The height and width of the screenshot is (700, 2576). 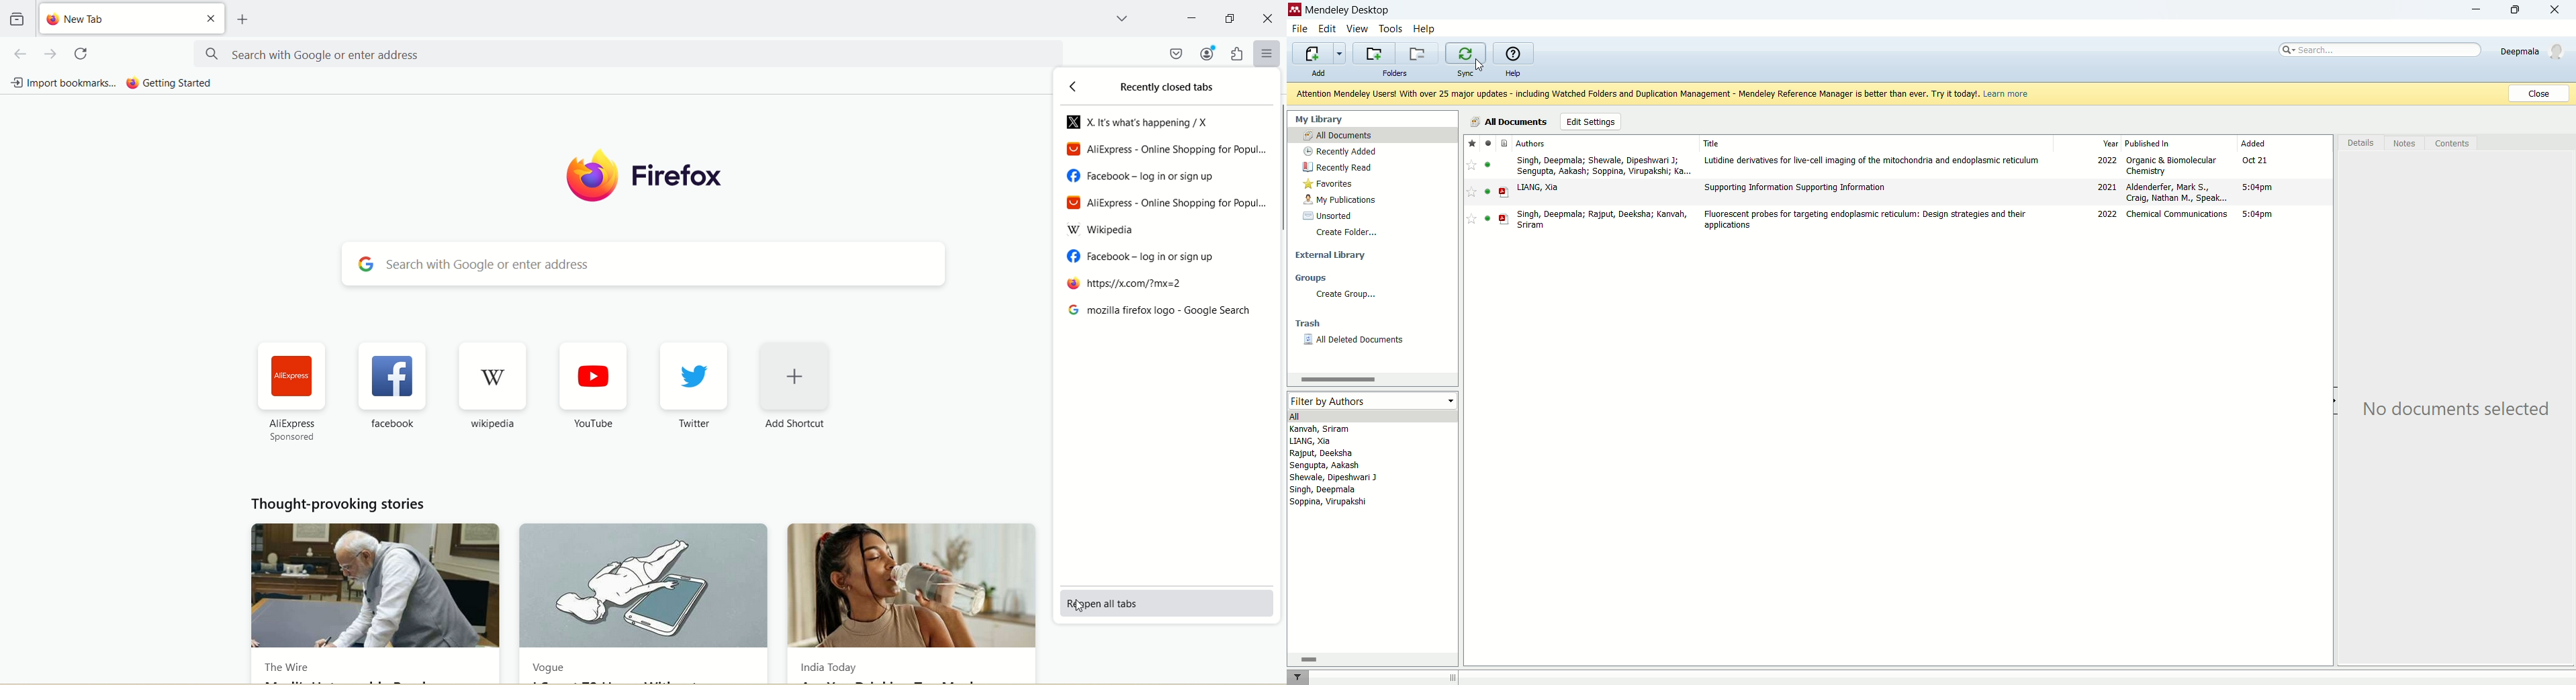 What do you see at coordinates (1072, 86) in the screenshot?
I see `back` at bounding box center [1072, 86].